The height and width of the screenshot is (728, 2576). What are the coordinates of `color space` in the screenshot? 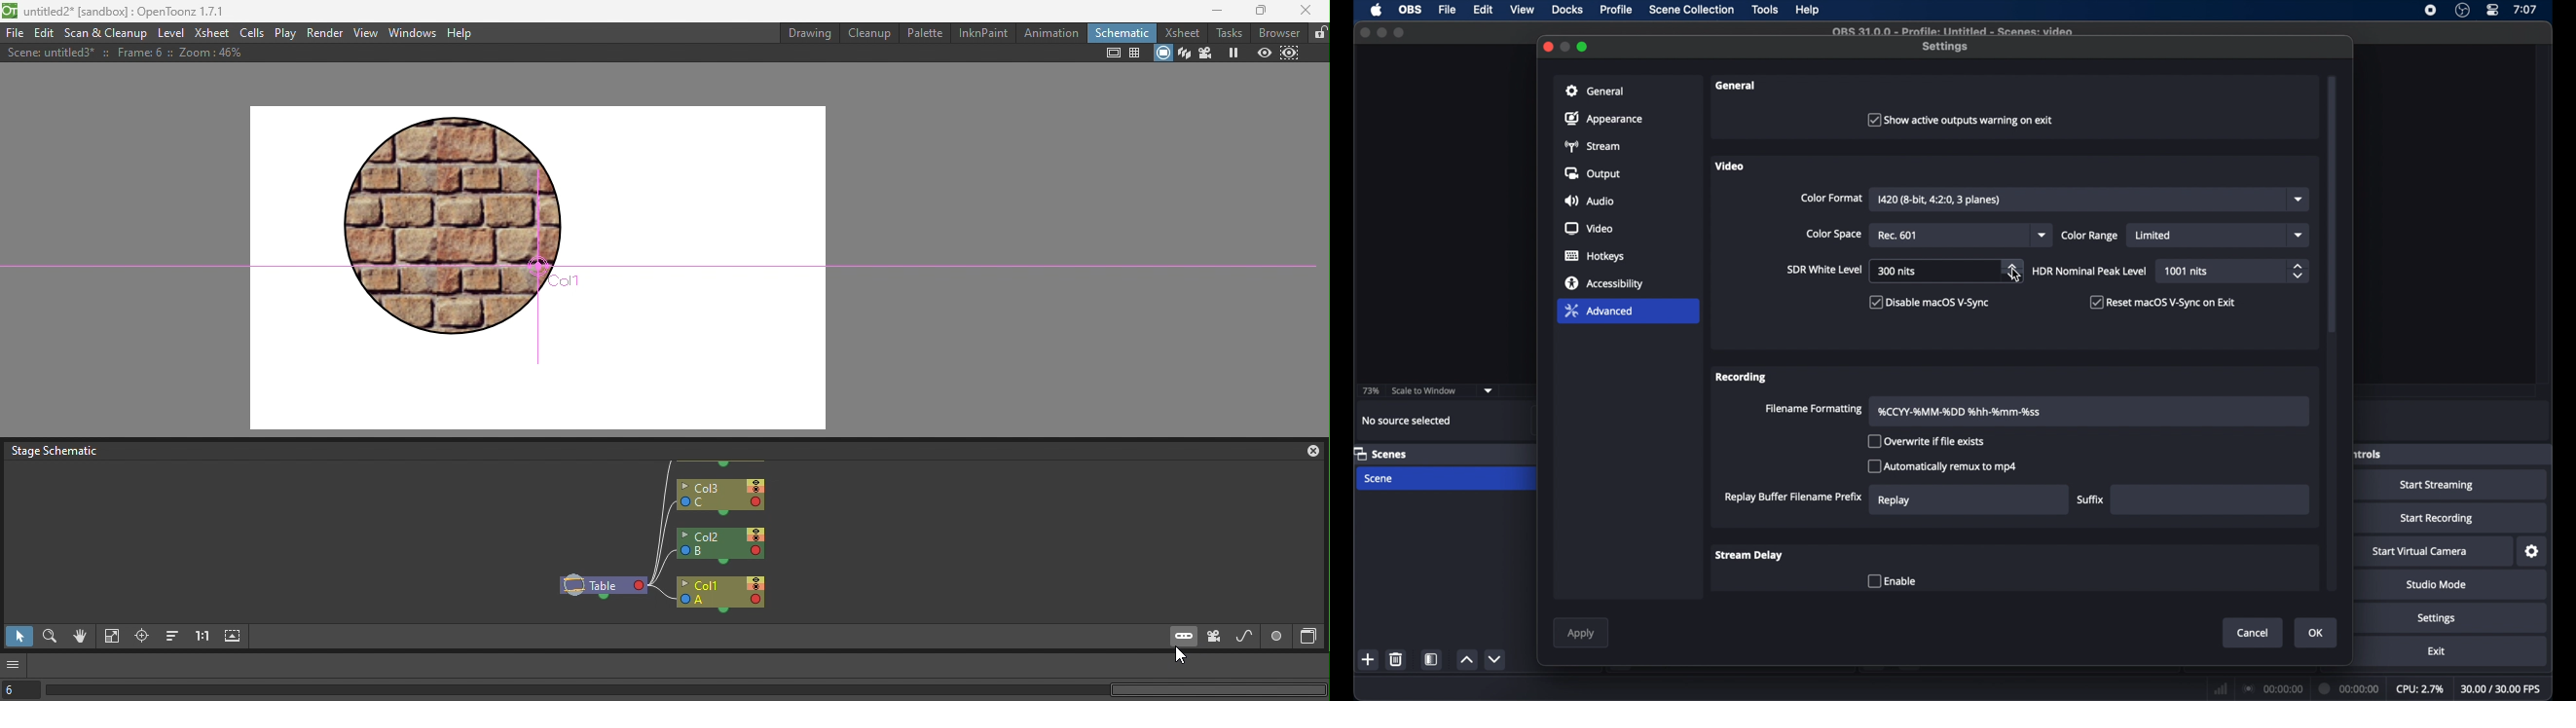 It's located at (1835, 234).